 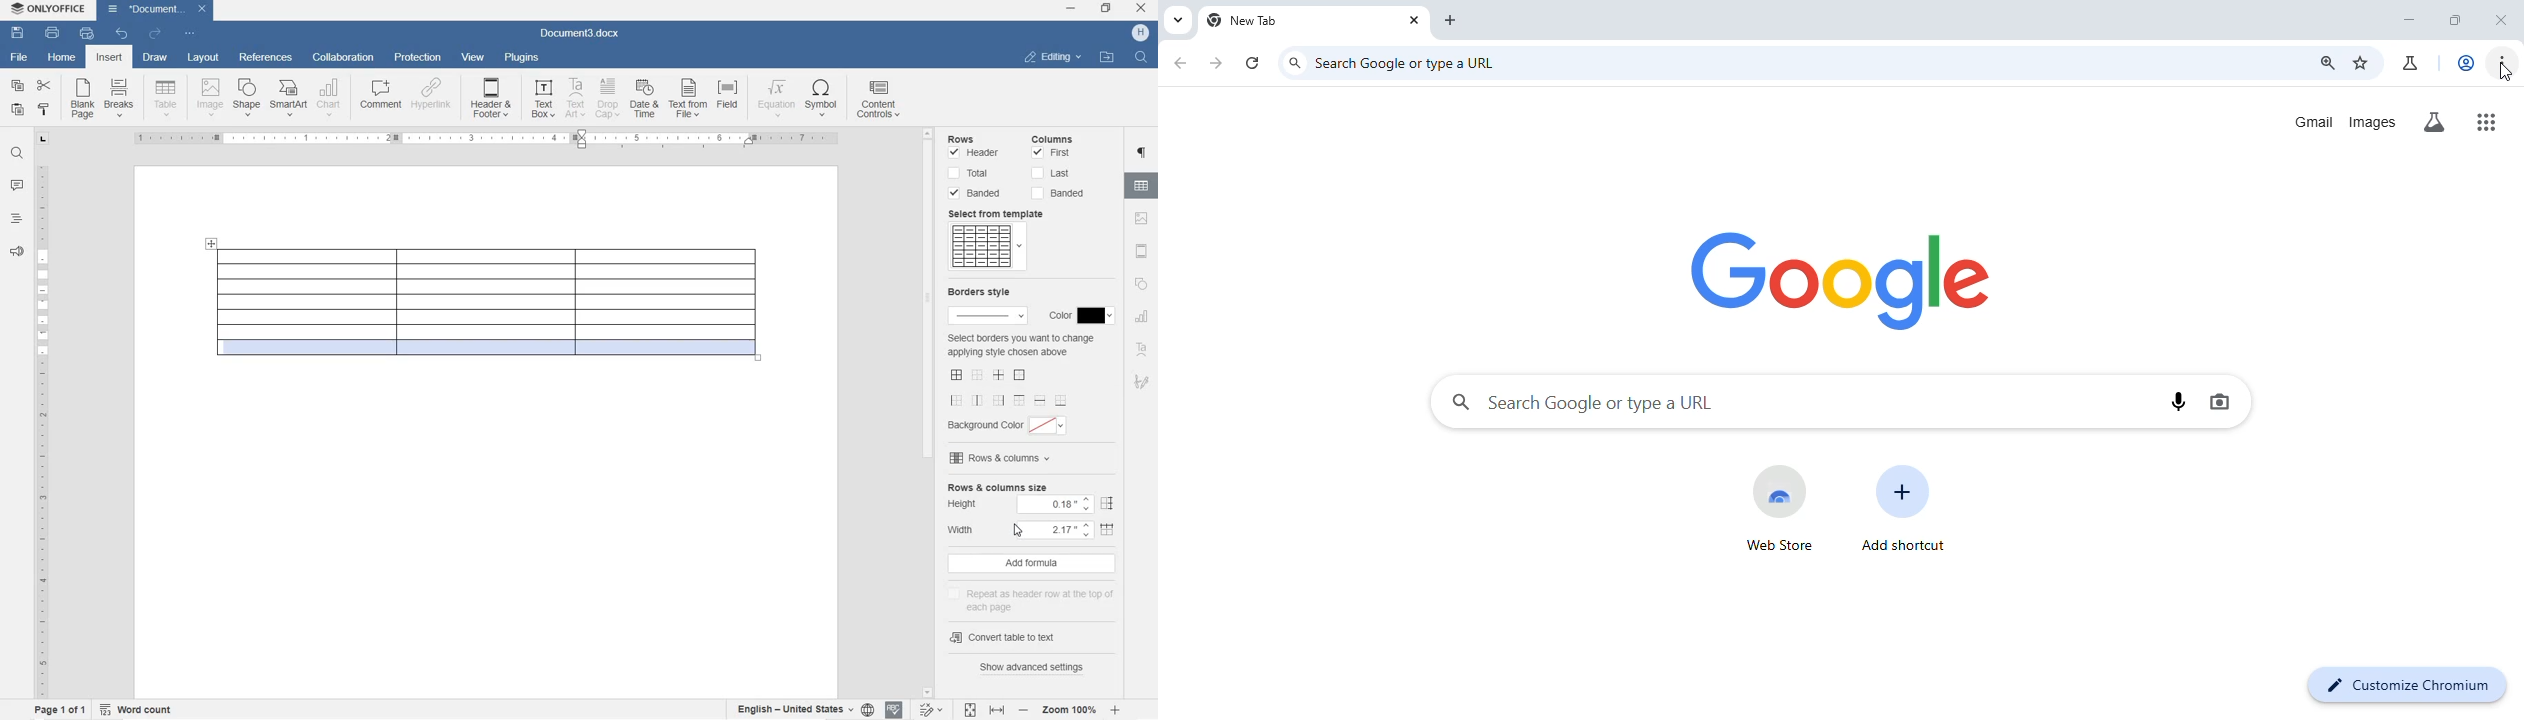 I want to click on FILE, so click(x=21, y=58).